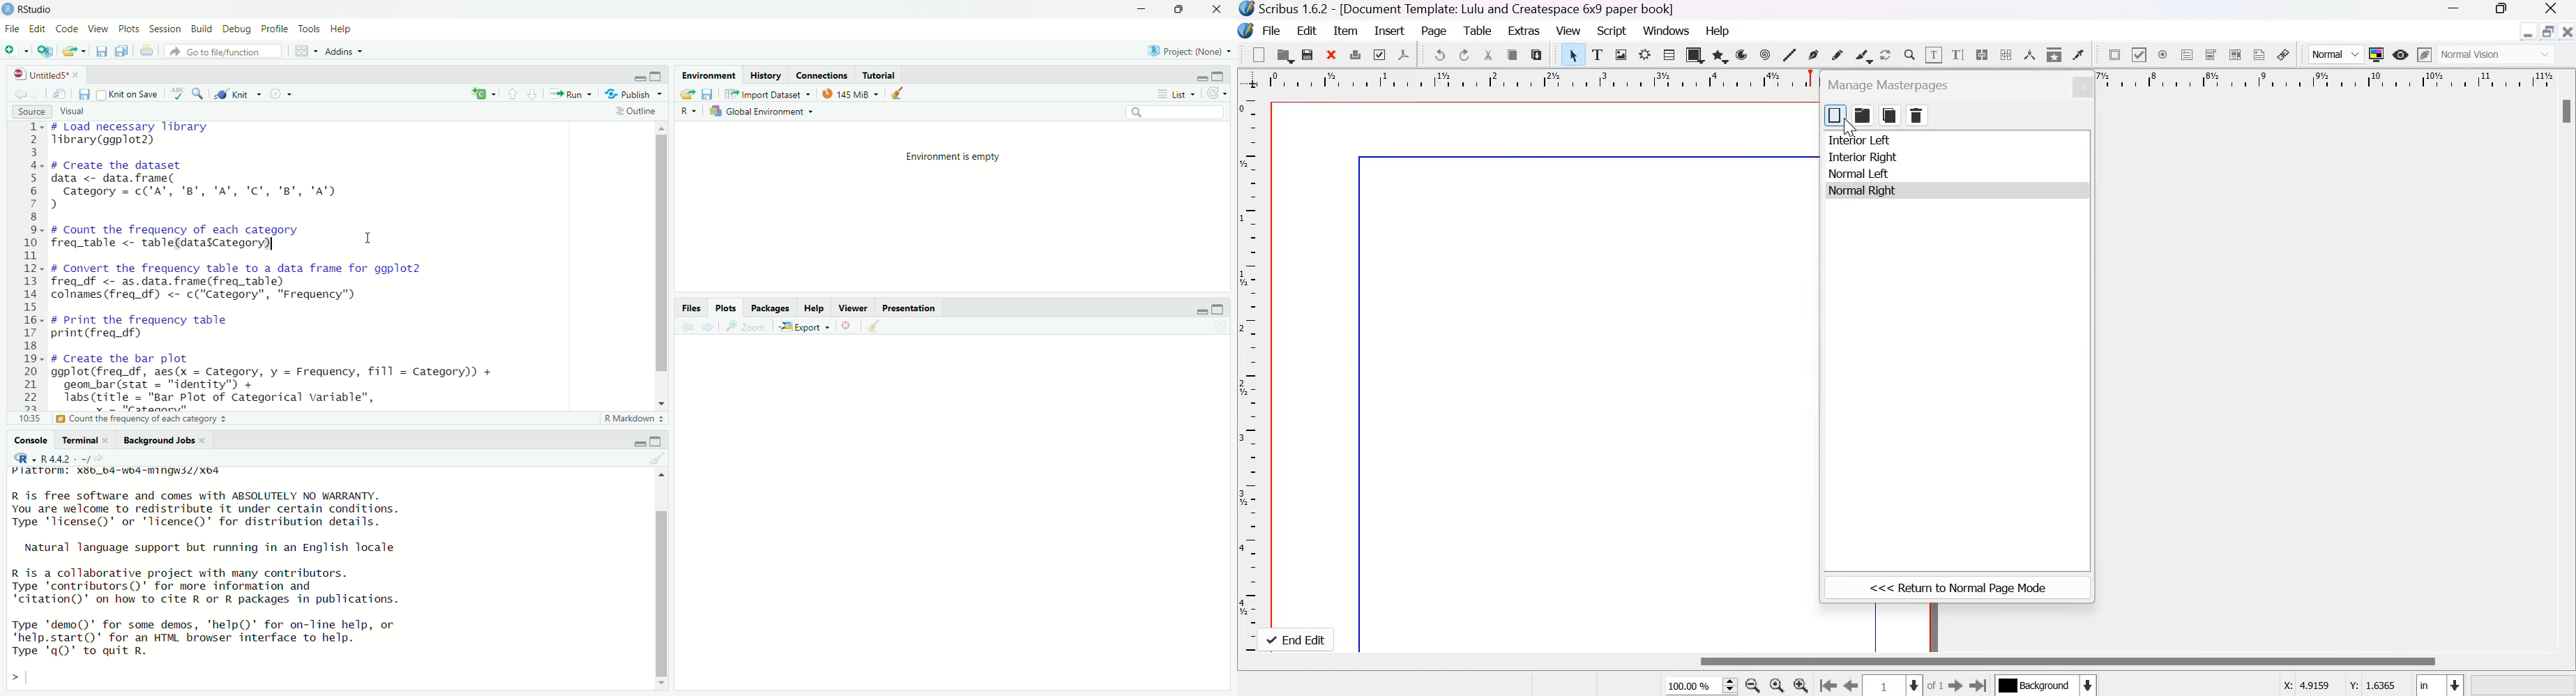 The height and width of the screenshot is (700, 2576). I want to click on copy, so click(1513, 55).